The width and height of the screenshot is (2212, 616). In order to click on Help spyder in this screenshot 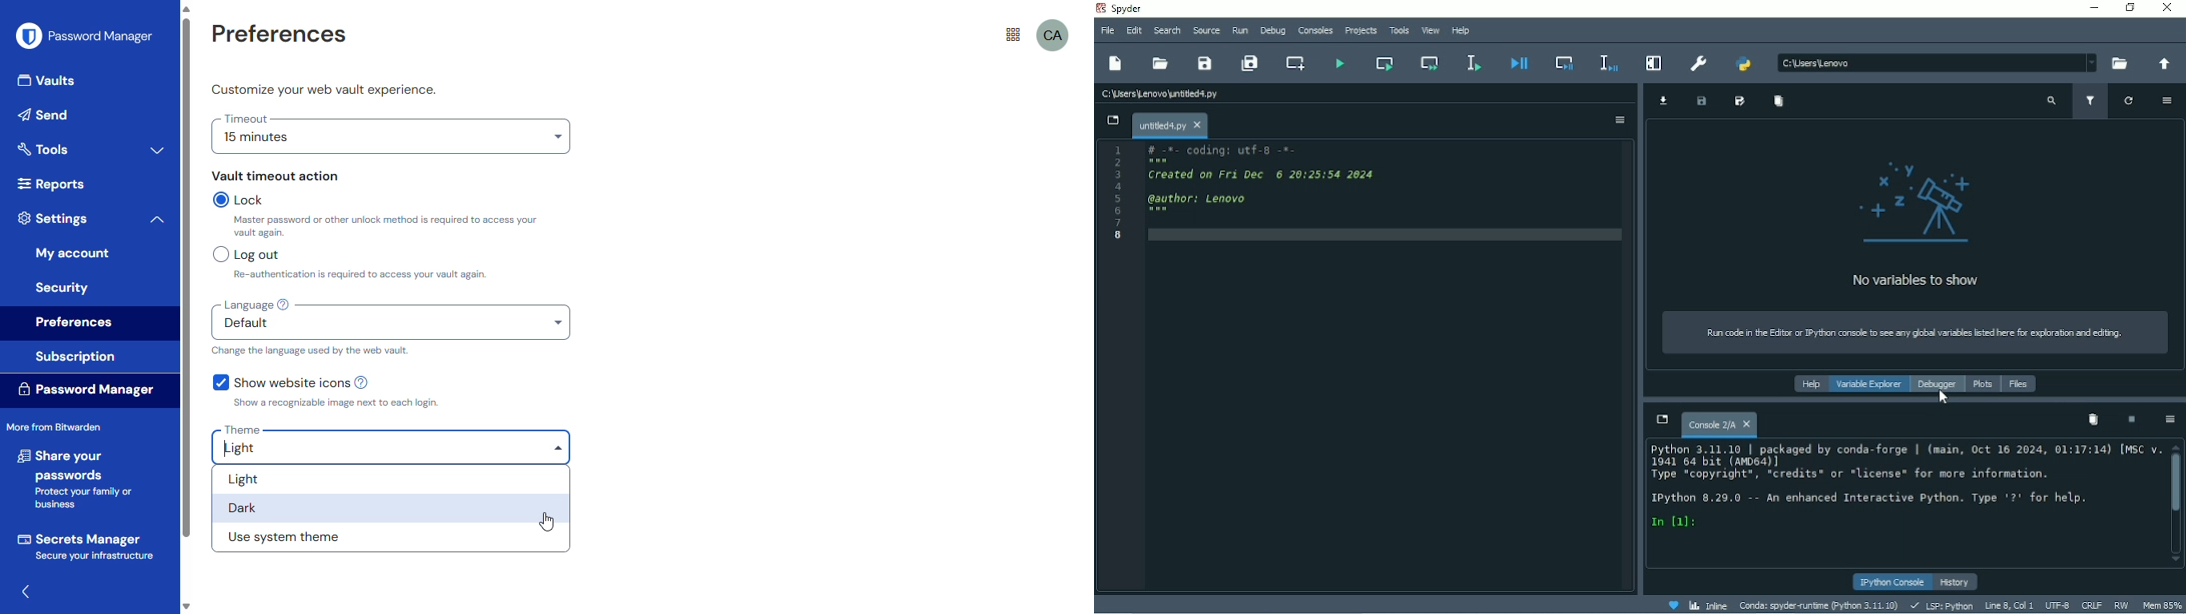, I will do `click(1672, 606)`.